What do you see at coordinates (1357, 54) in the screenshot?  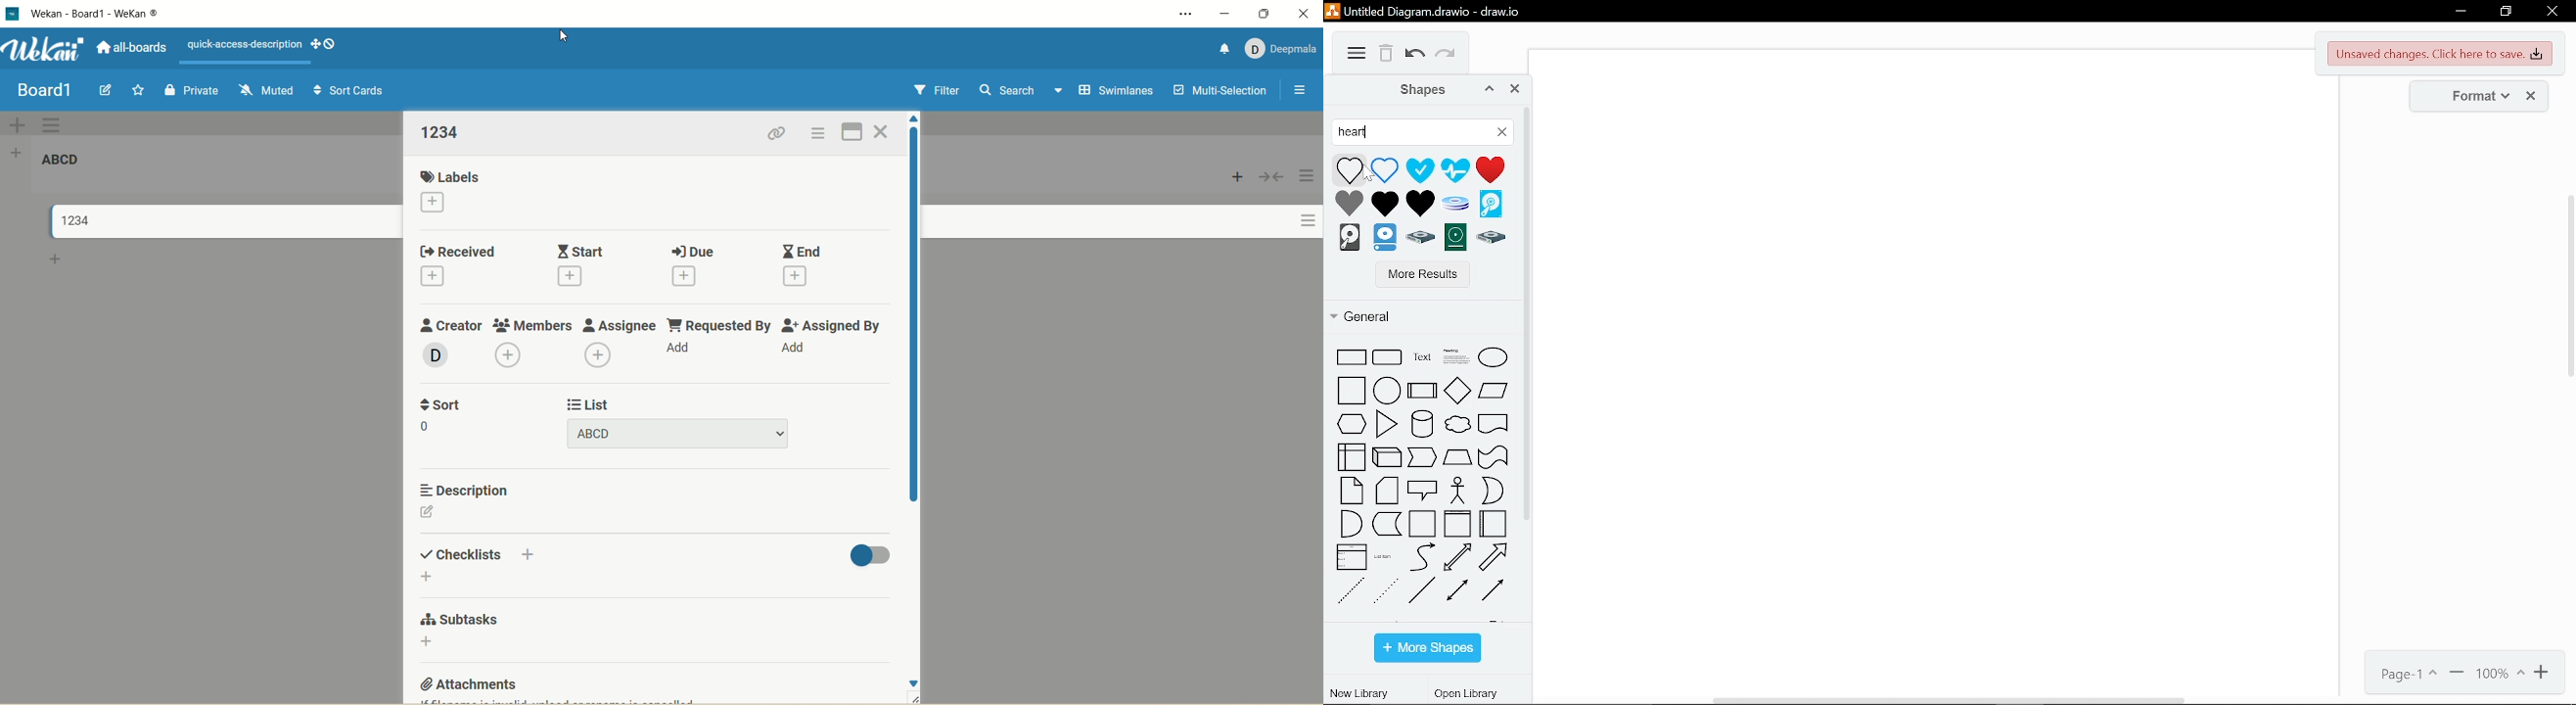 I see `diagram` at bounding box center [1357, 54].